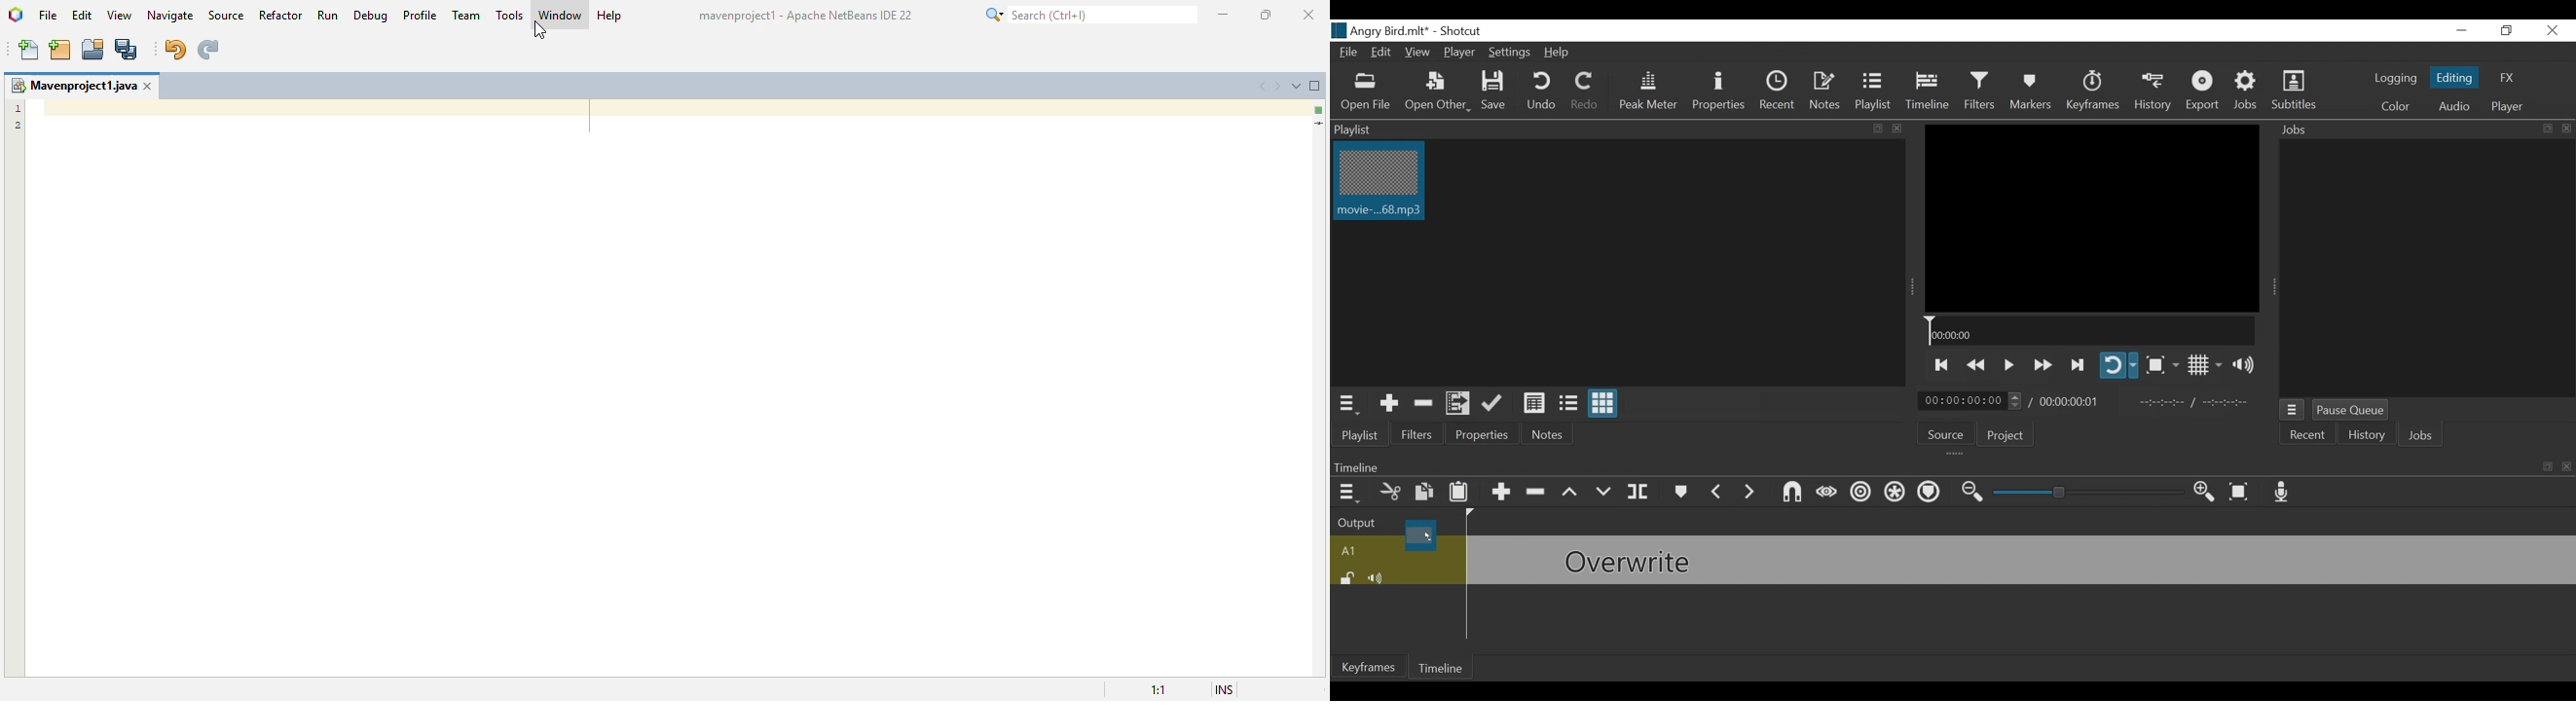 This screenshot has width=2576, height=728. What do you see at coordinates (1537, 491) in the screenshot?
I see `Ripple Delete` at bounding box center [1537, 491].